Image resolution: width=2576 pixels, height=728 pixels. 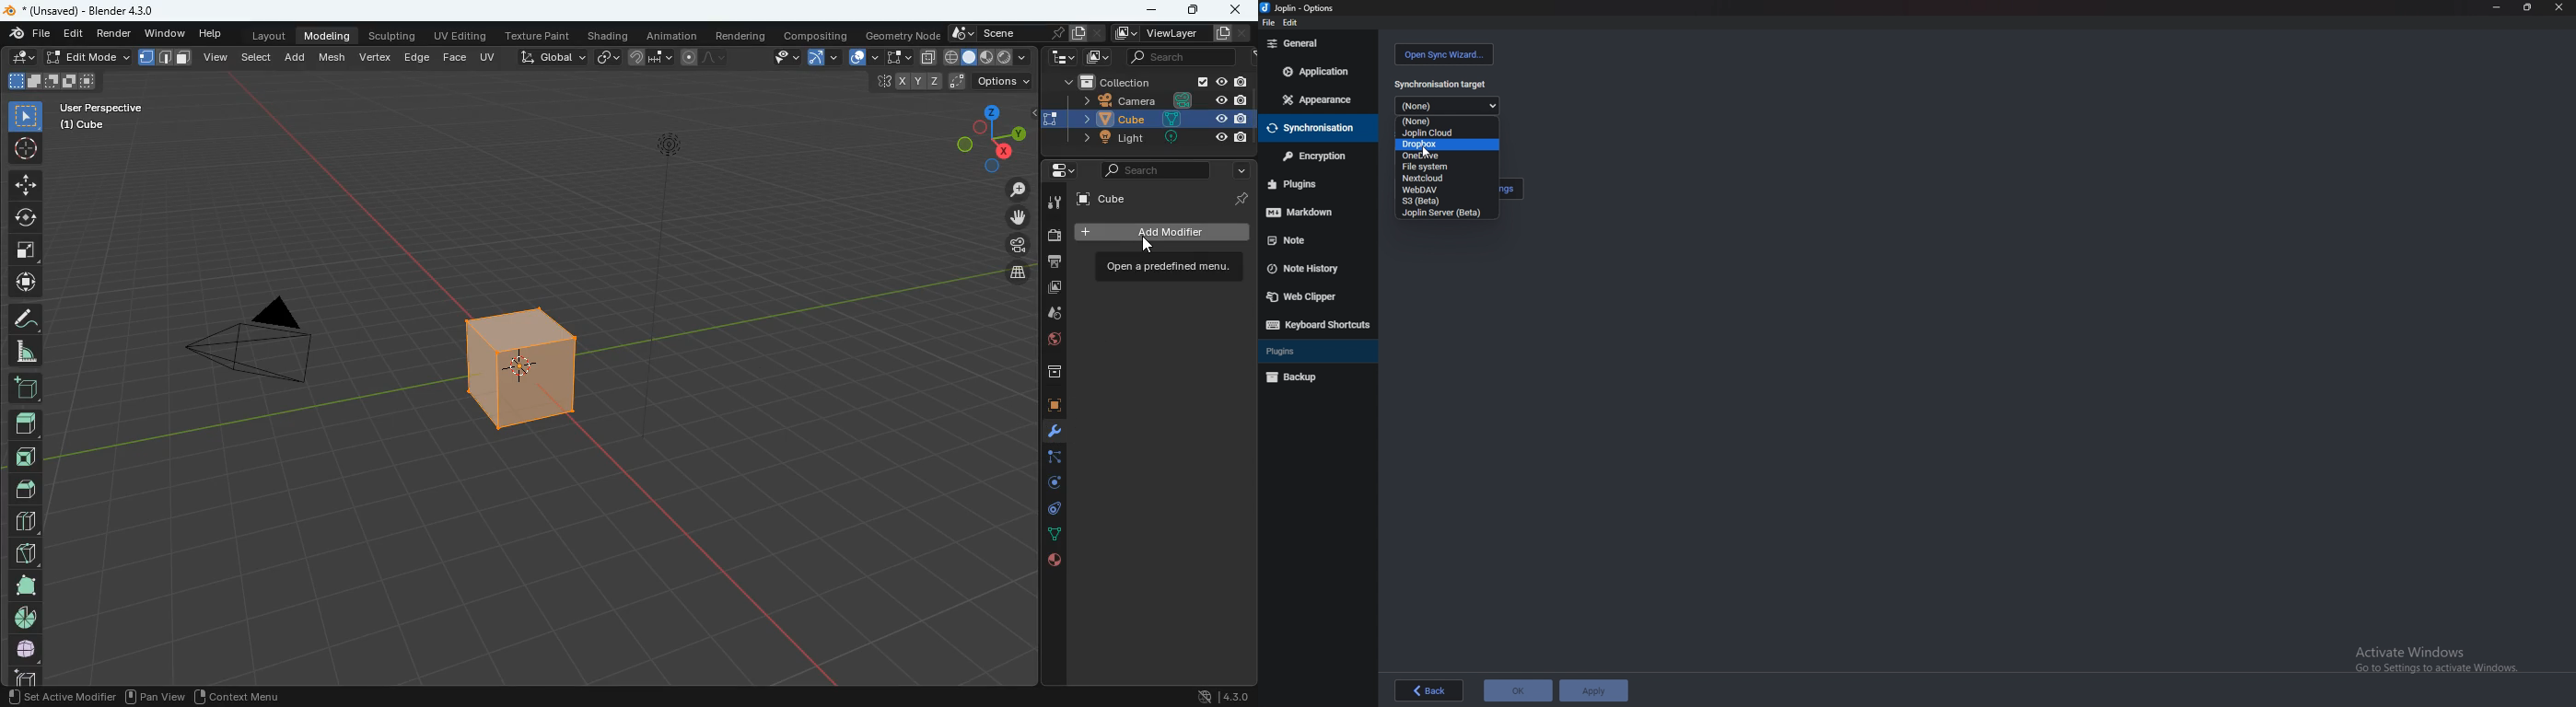 I want to click on edit, so click(x=76, y=34).